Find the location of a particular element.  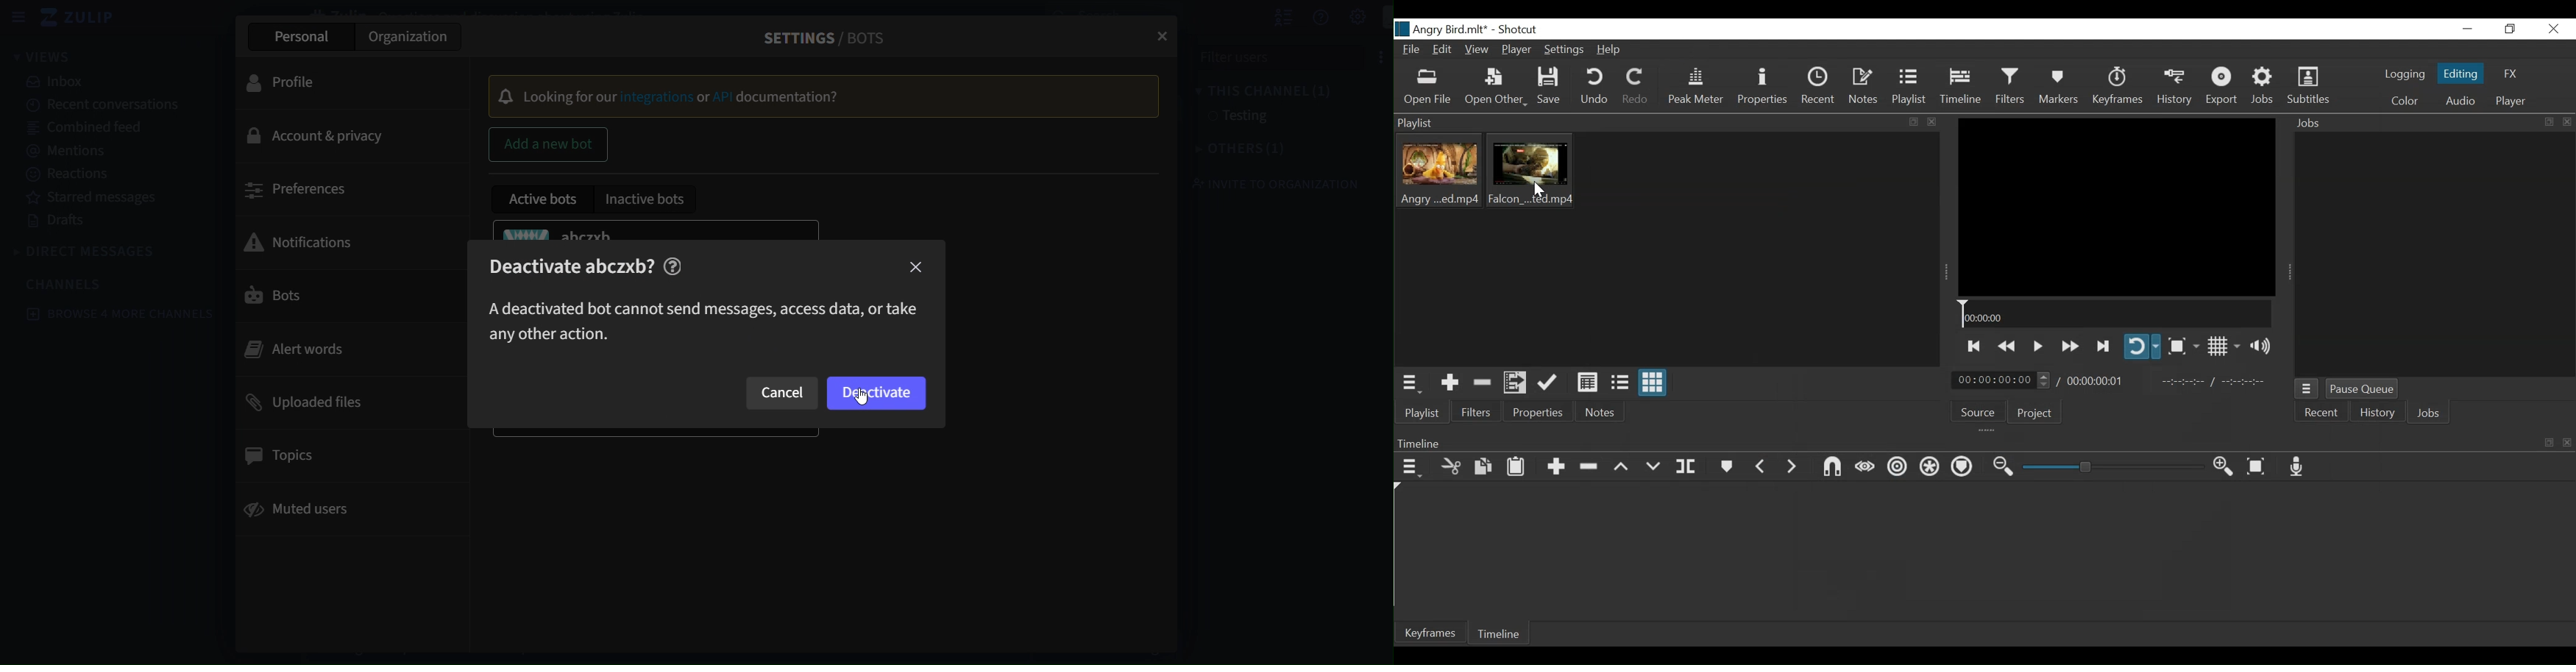

Save is located at coordinates (1553, 86).